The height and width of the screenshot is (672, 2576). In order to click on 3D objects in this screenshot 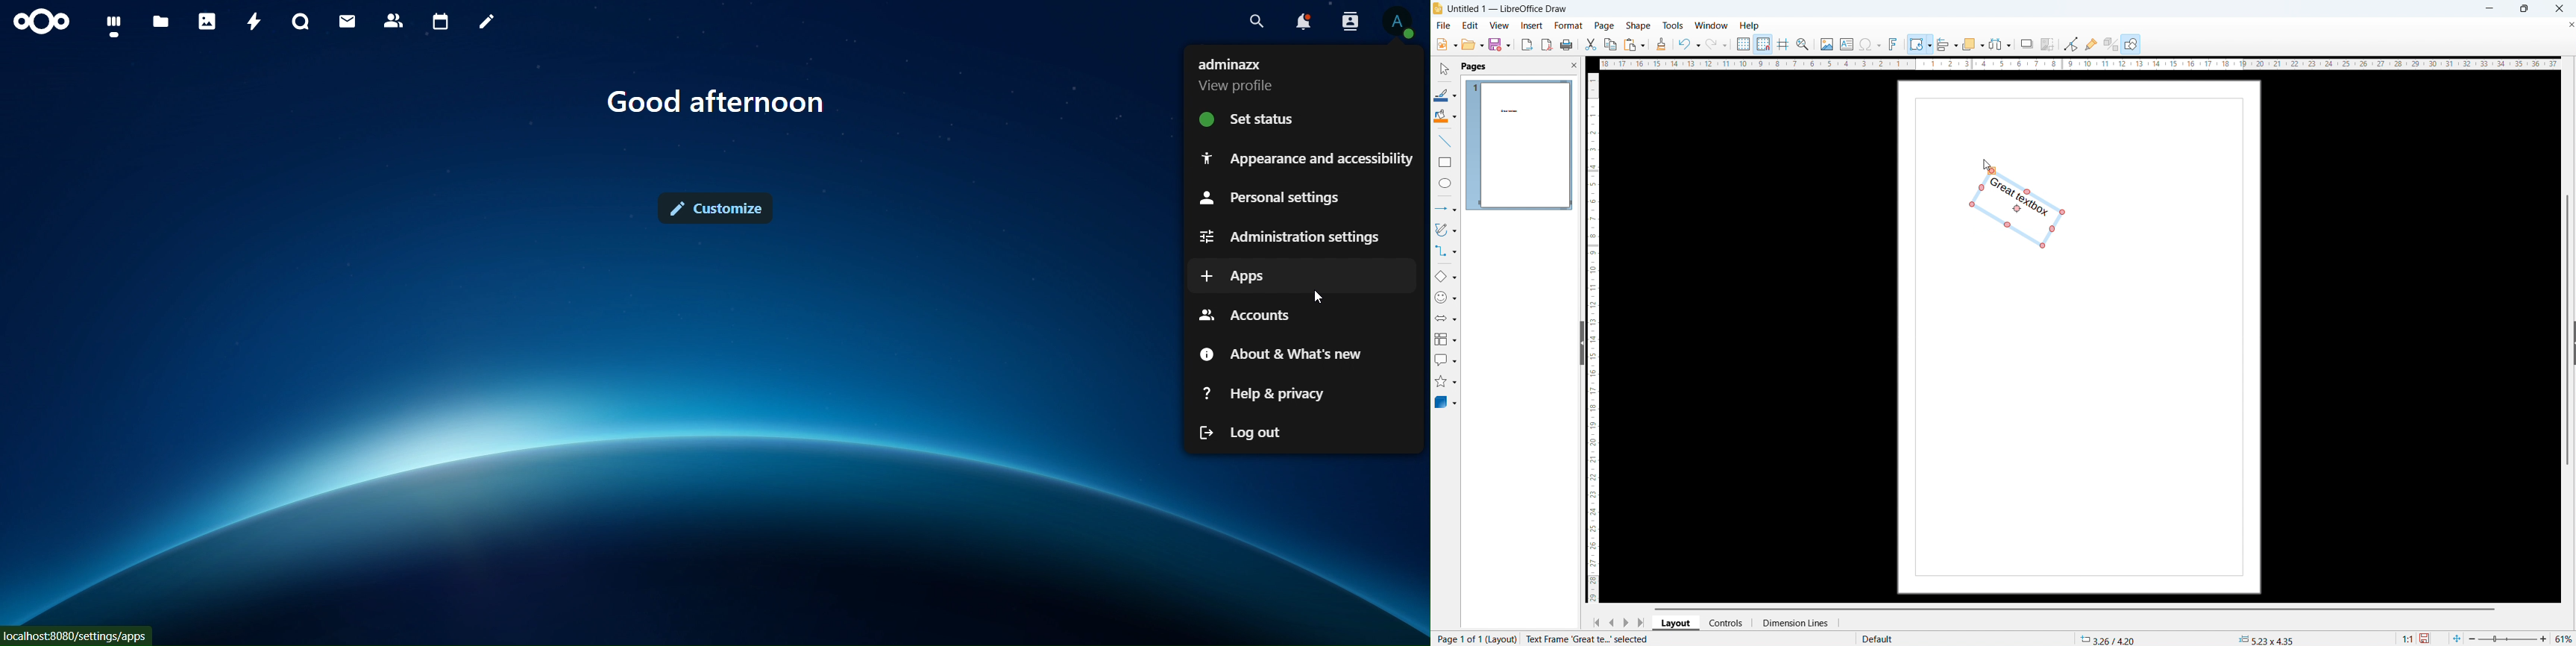, I will do `click(1446, 403)`.